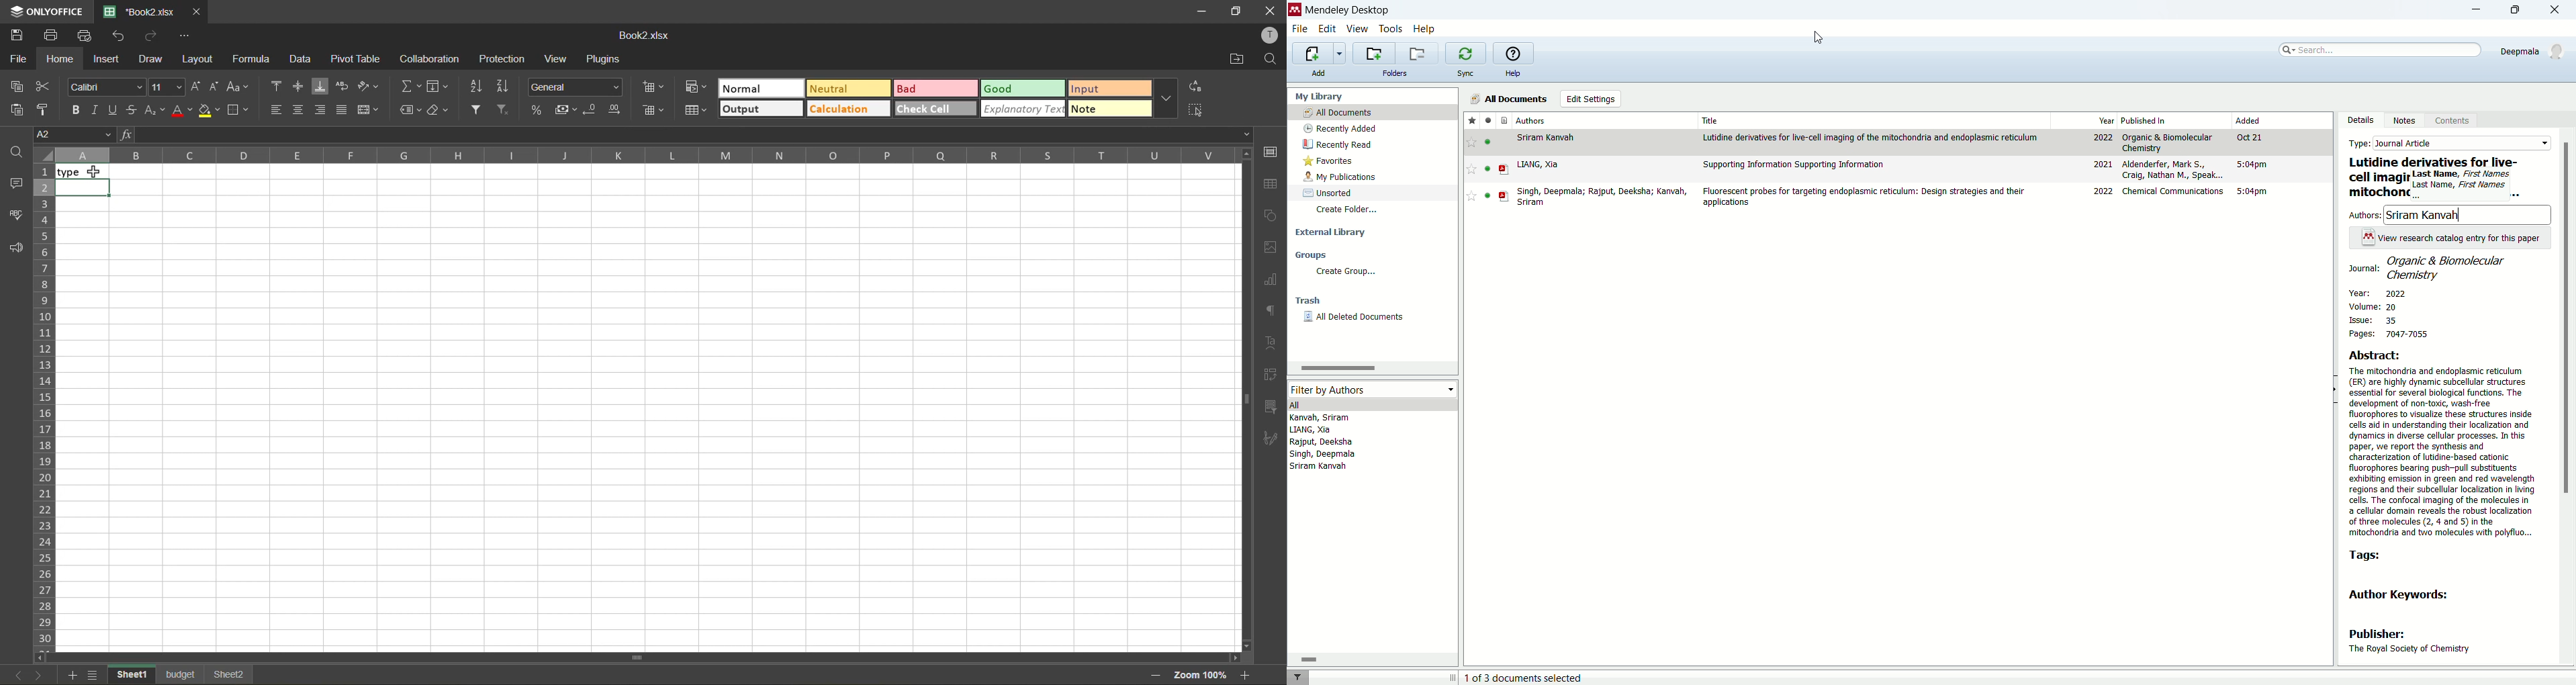 The height and width of the screenshot is (700, 2576). What do you see at coordinates (2424, 215) in the screenshot?
I see `Sriram Kanvah` at bounding box center [2424, 215].